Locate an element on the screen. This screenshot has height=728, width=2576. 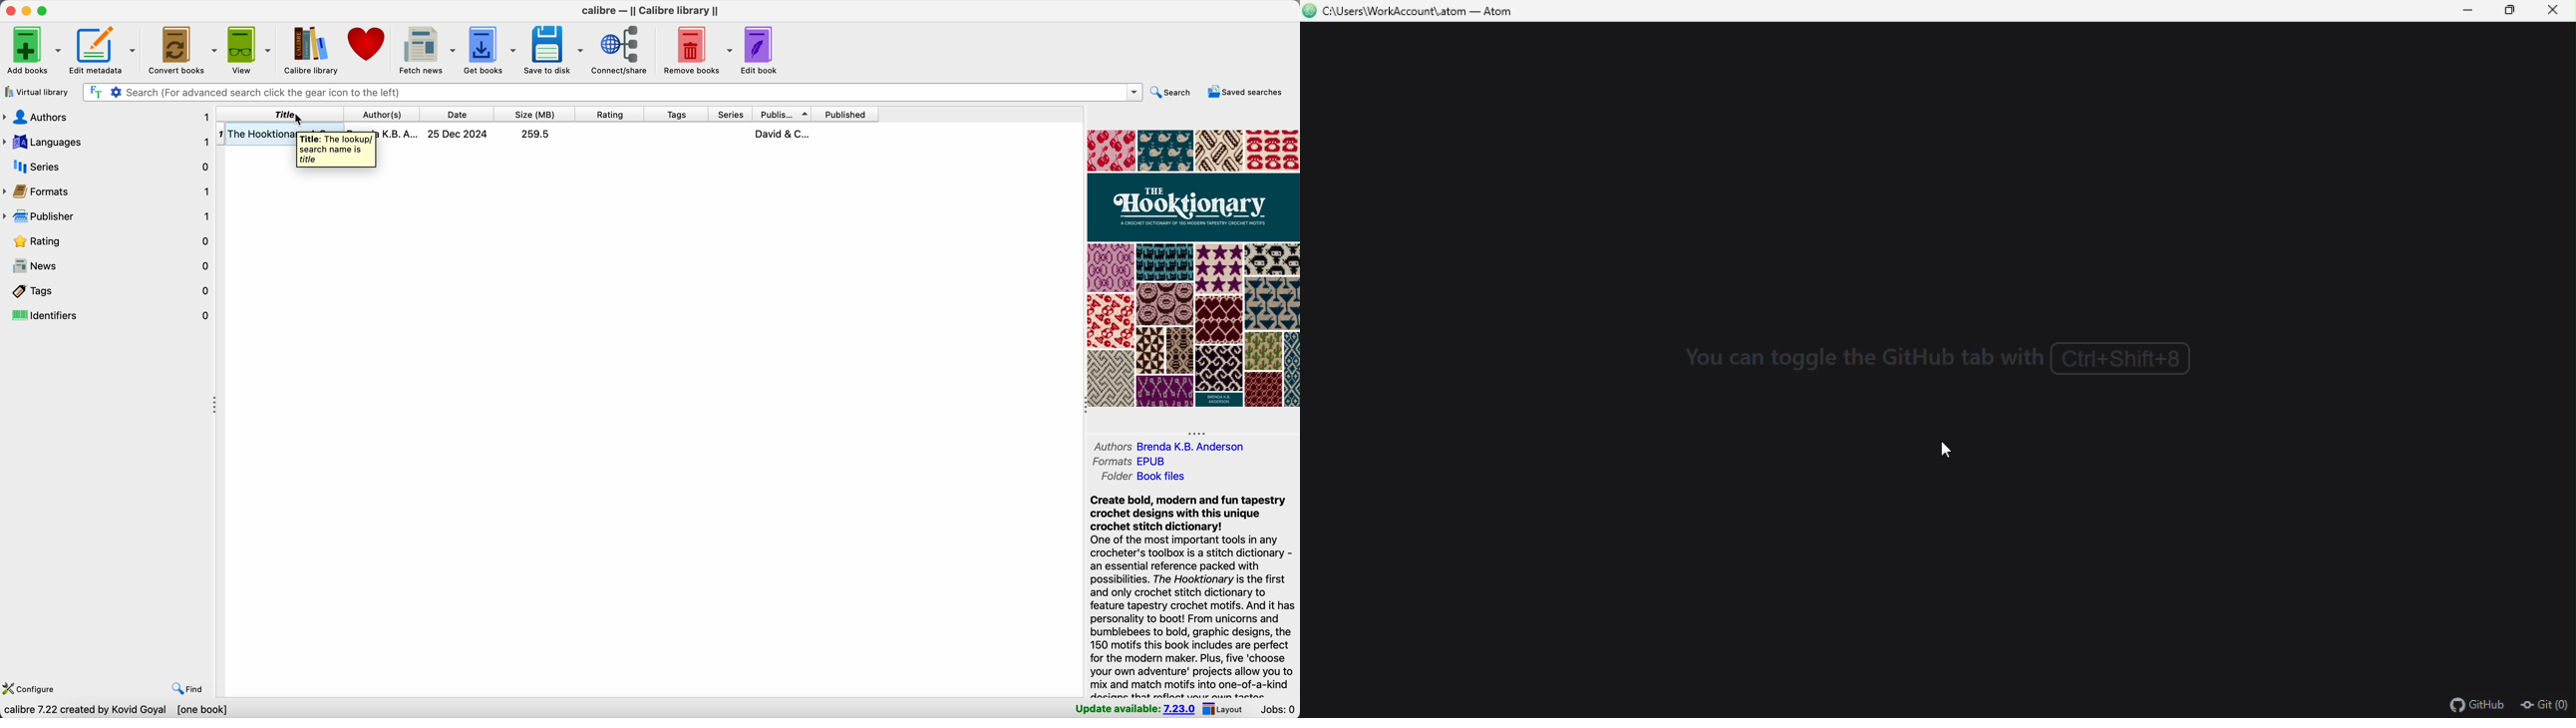
update available is located at coordinates (1137, 707).